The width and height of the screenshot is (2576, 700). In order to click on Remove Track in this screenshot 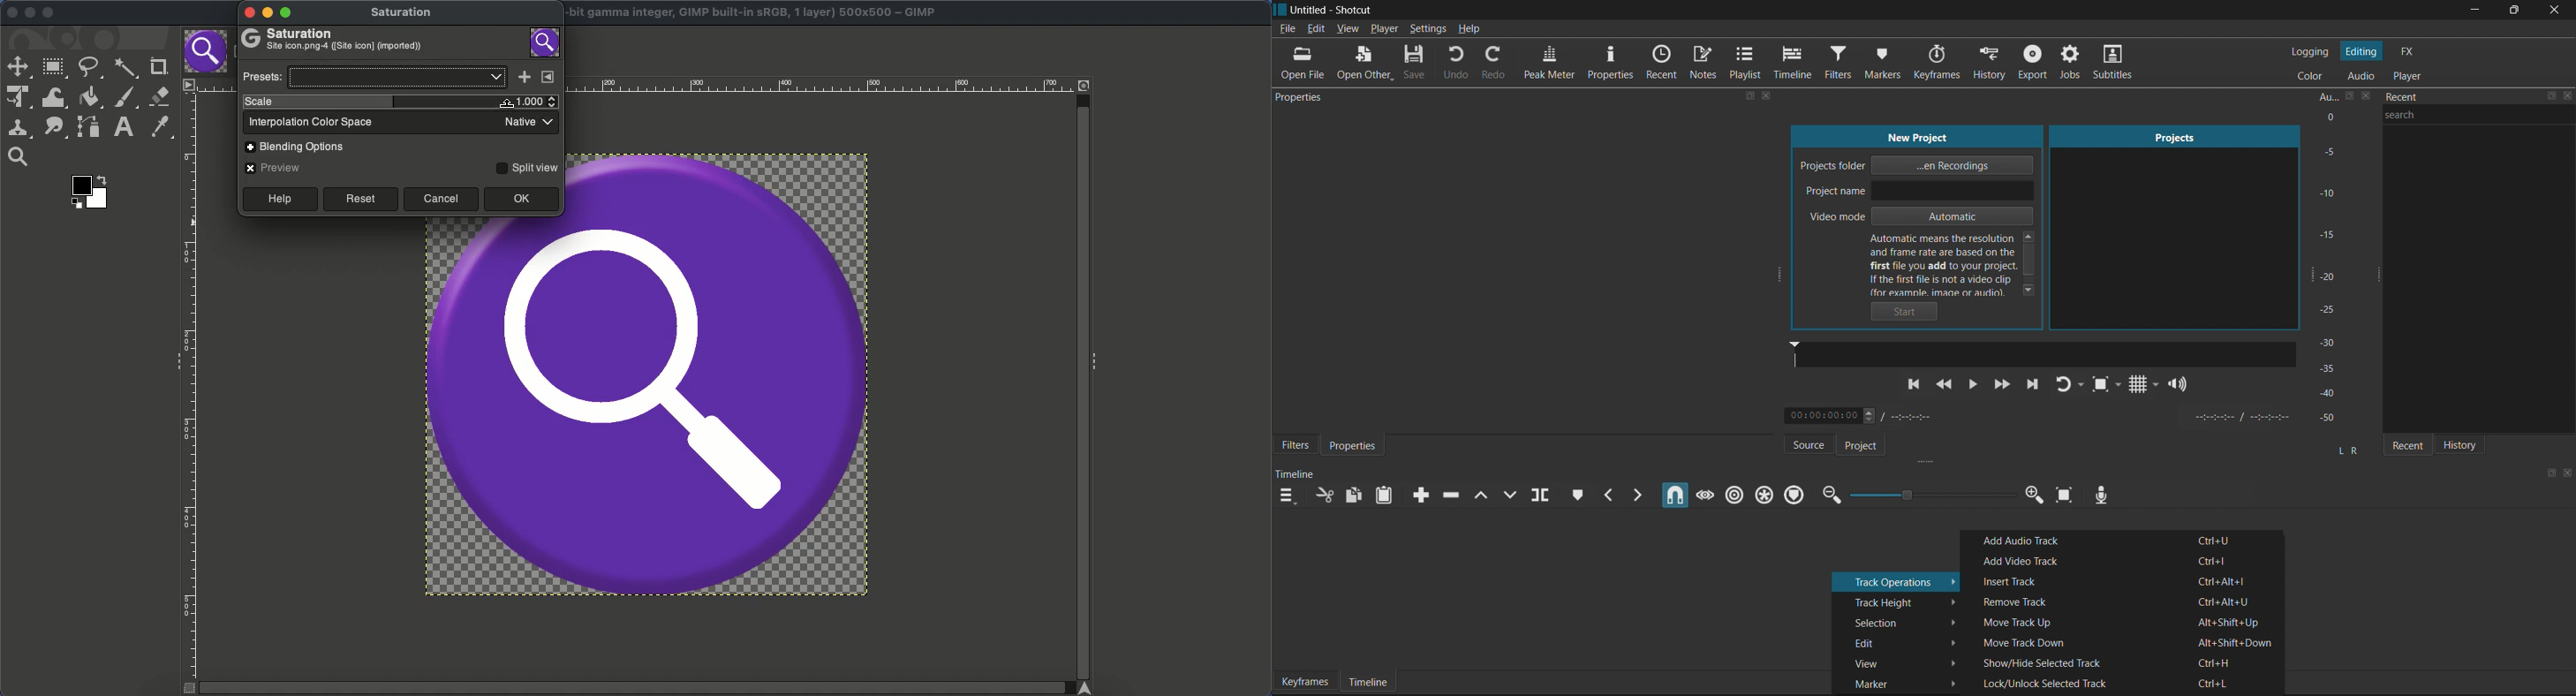, I will do `click(2120, 601)`.